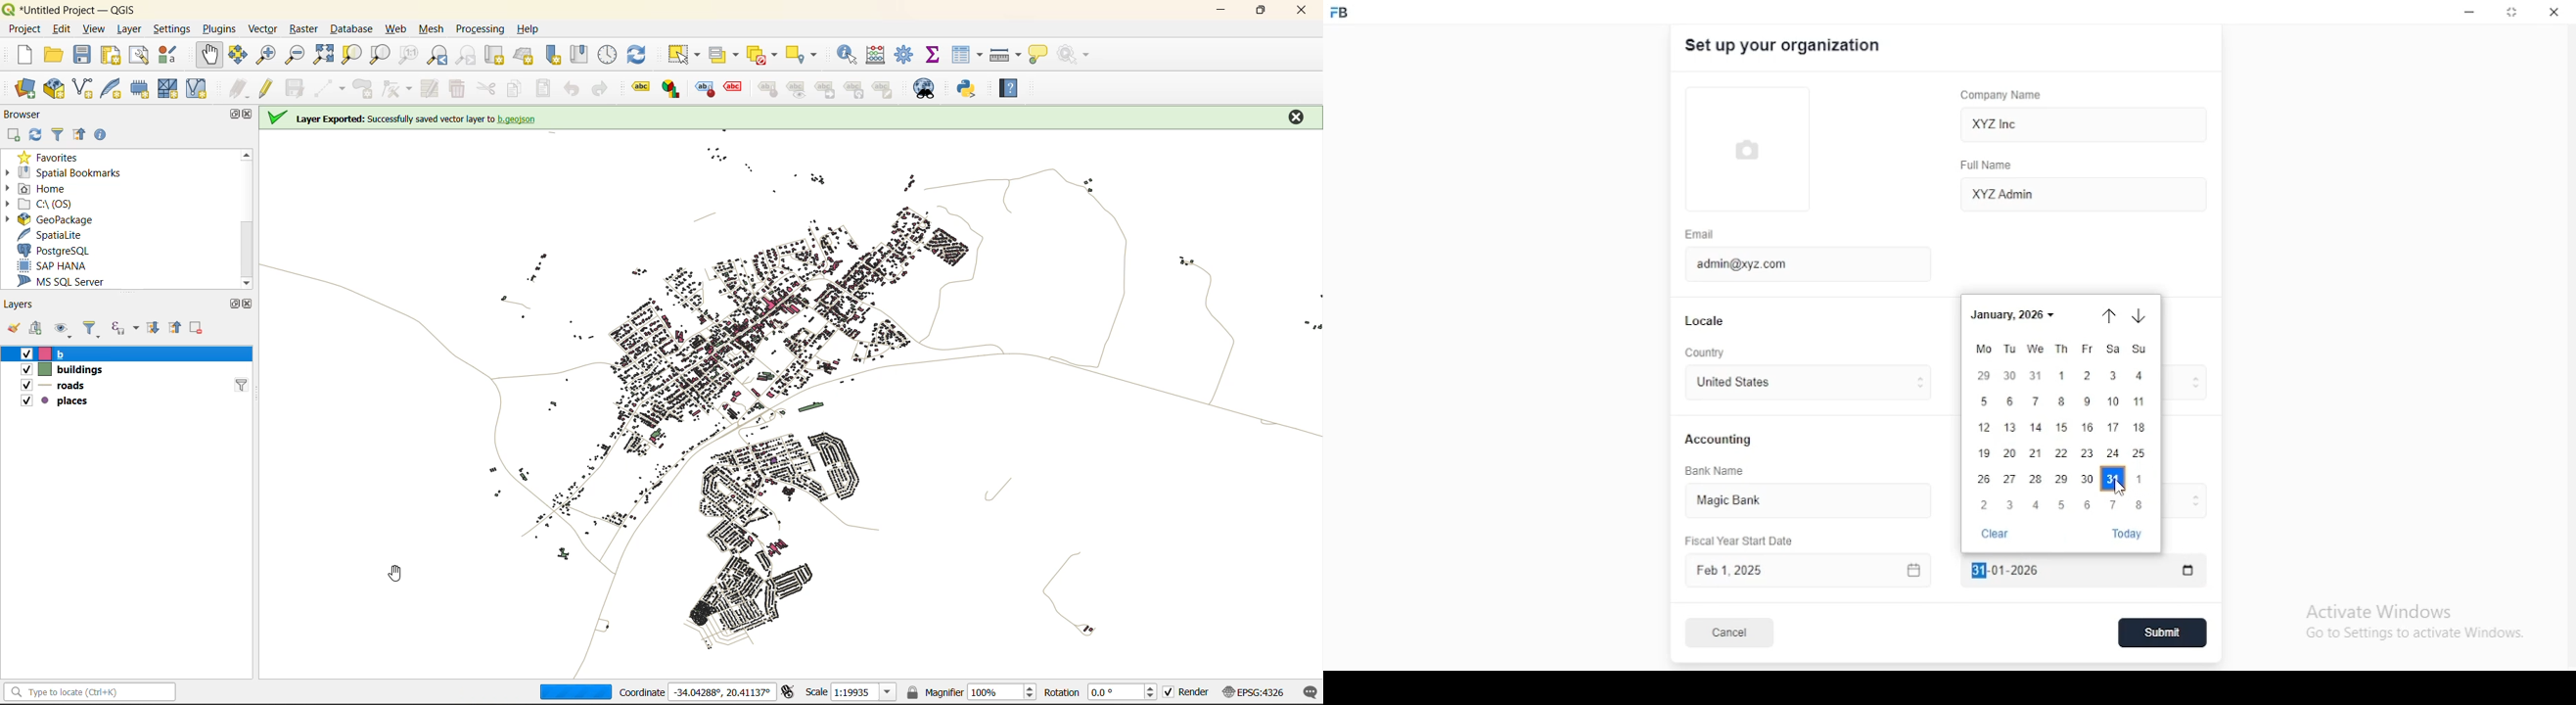 The image size is (2576, 728). Describe the element at coordinates (2009, 506) in the screenshot. I see `3` at that location.